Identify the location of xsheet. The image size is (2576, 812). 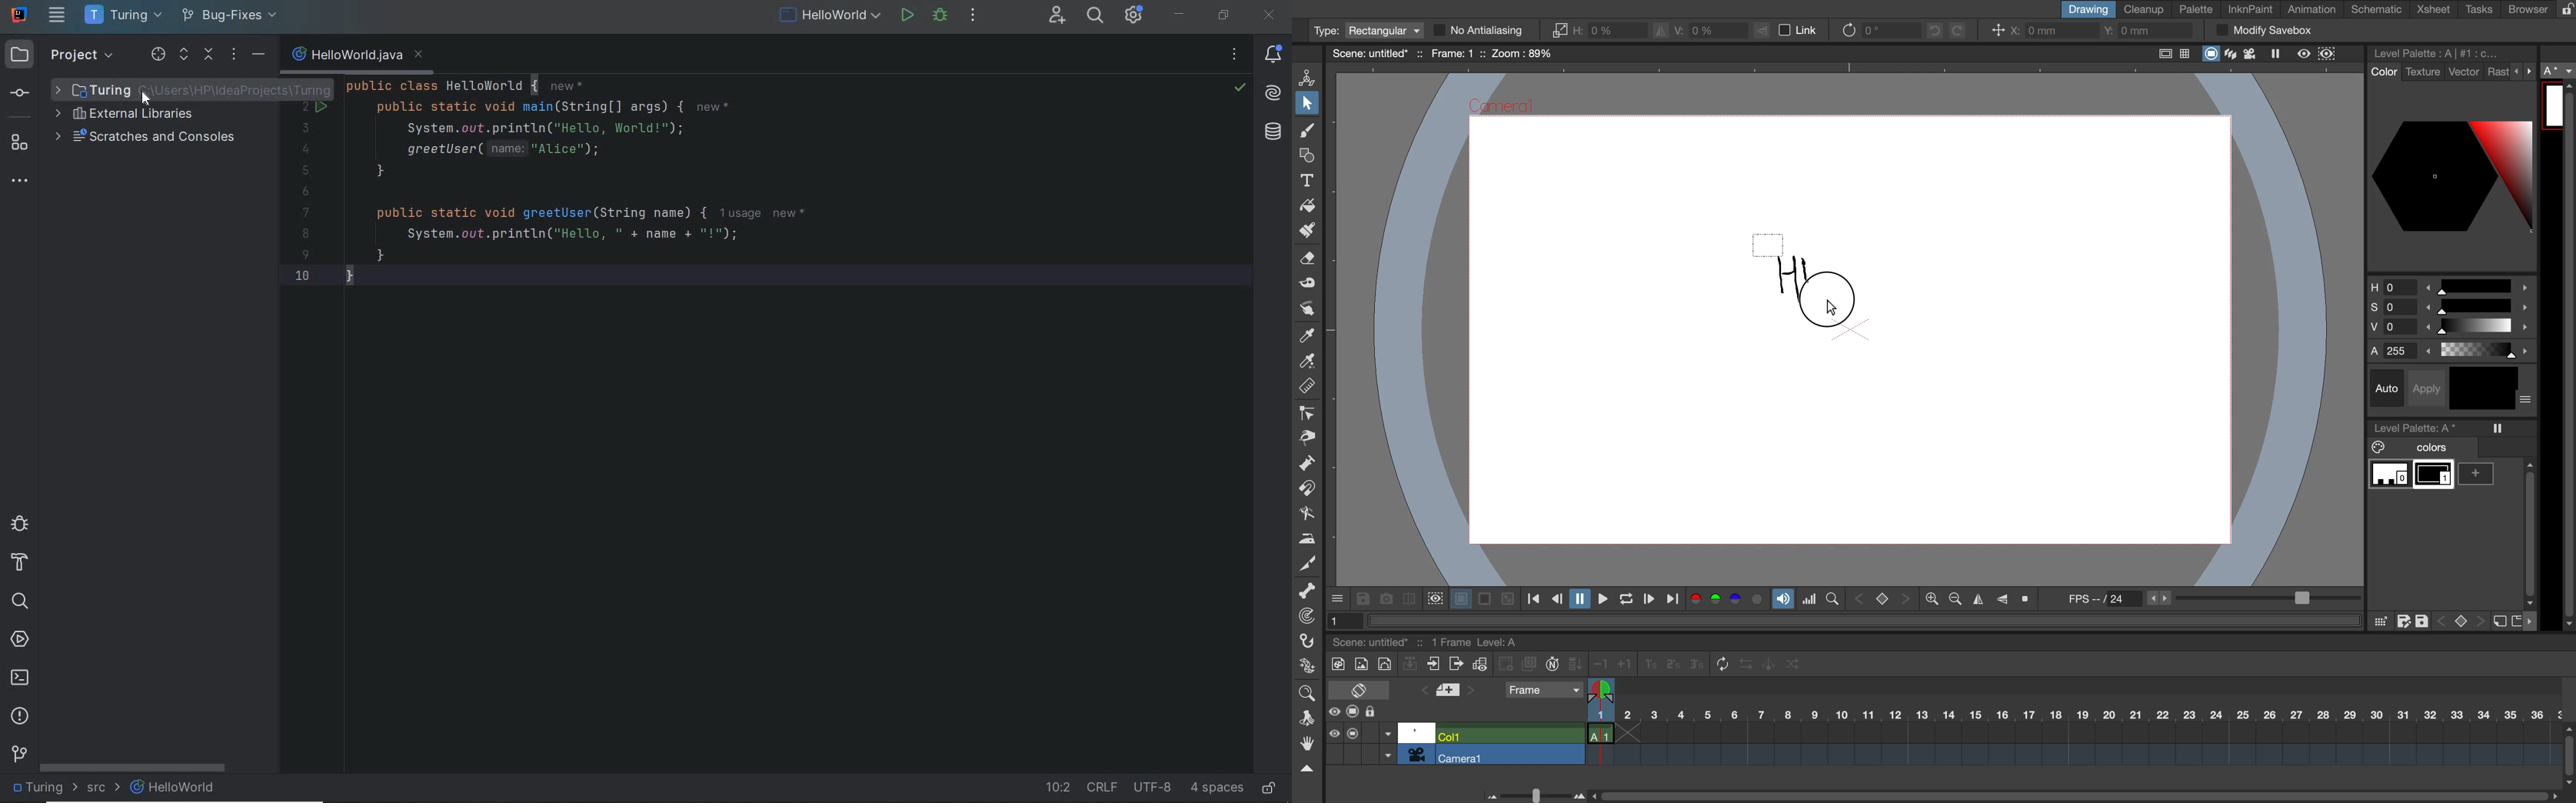
(2436, 10).